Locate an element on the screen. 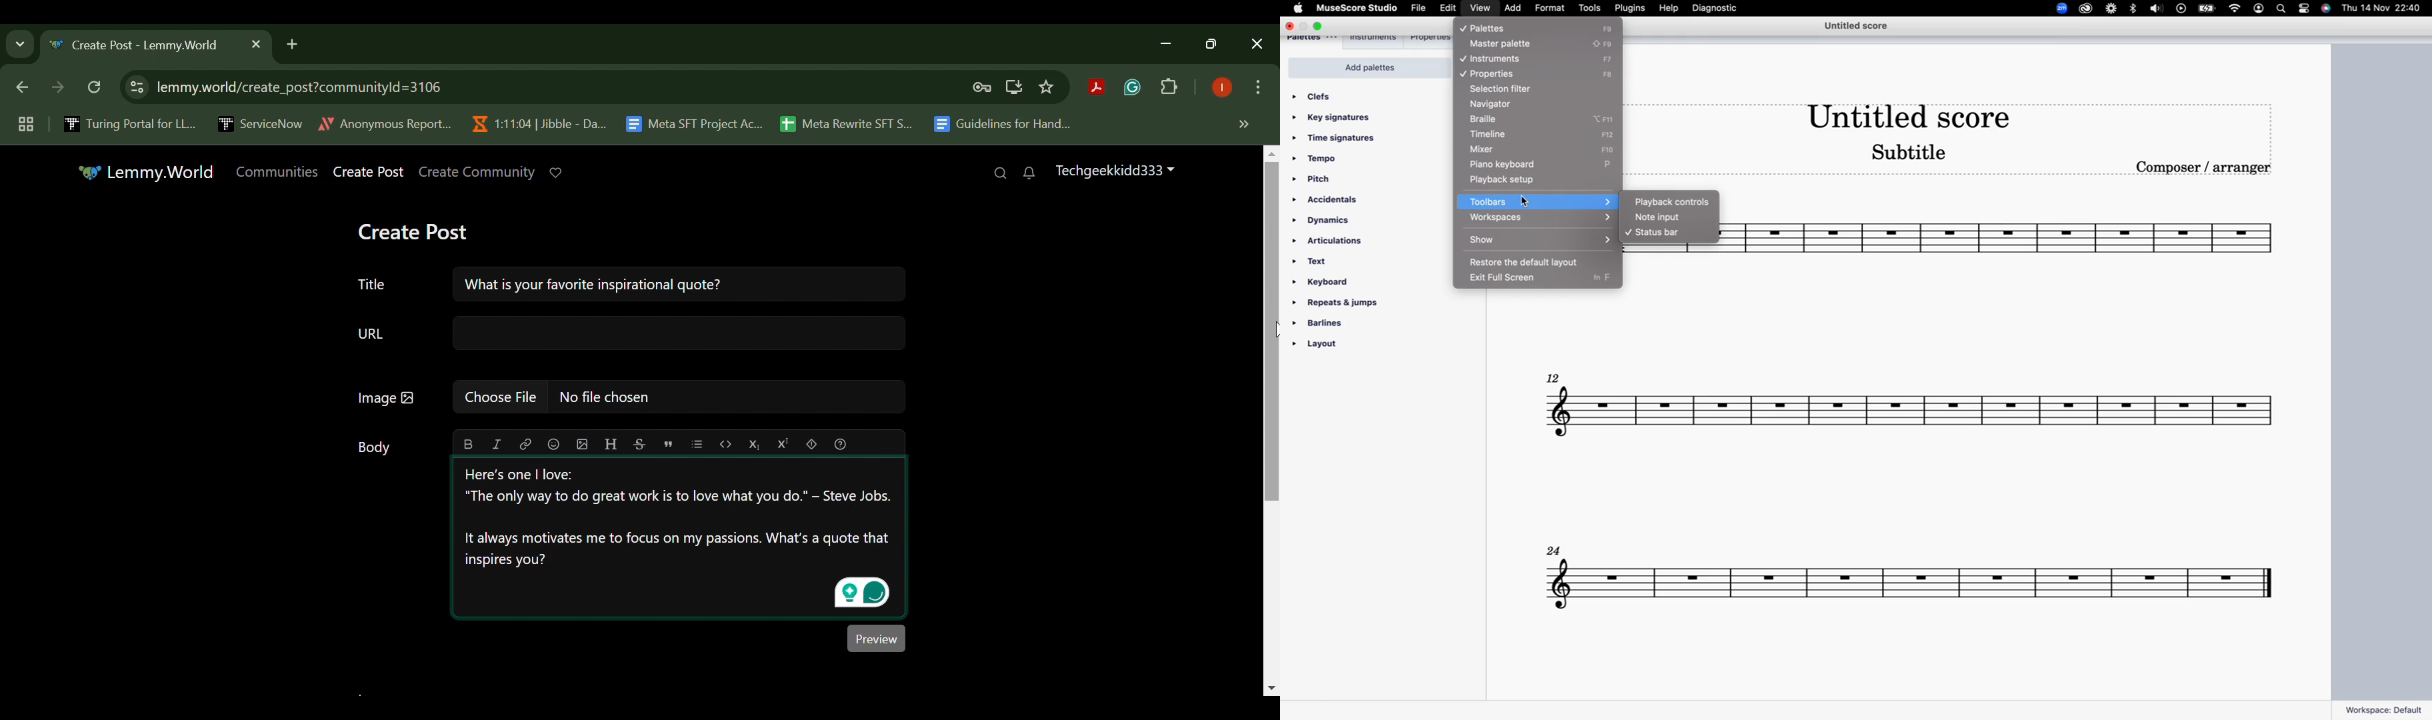 The height and width of the screenshot is (728, 2436). bold is located at coordinates (469, 444).